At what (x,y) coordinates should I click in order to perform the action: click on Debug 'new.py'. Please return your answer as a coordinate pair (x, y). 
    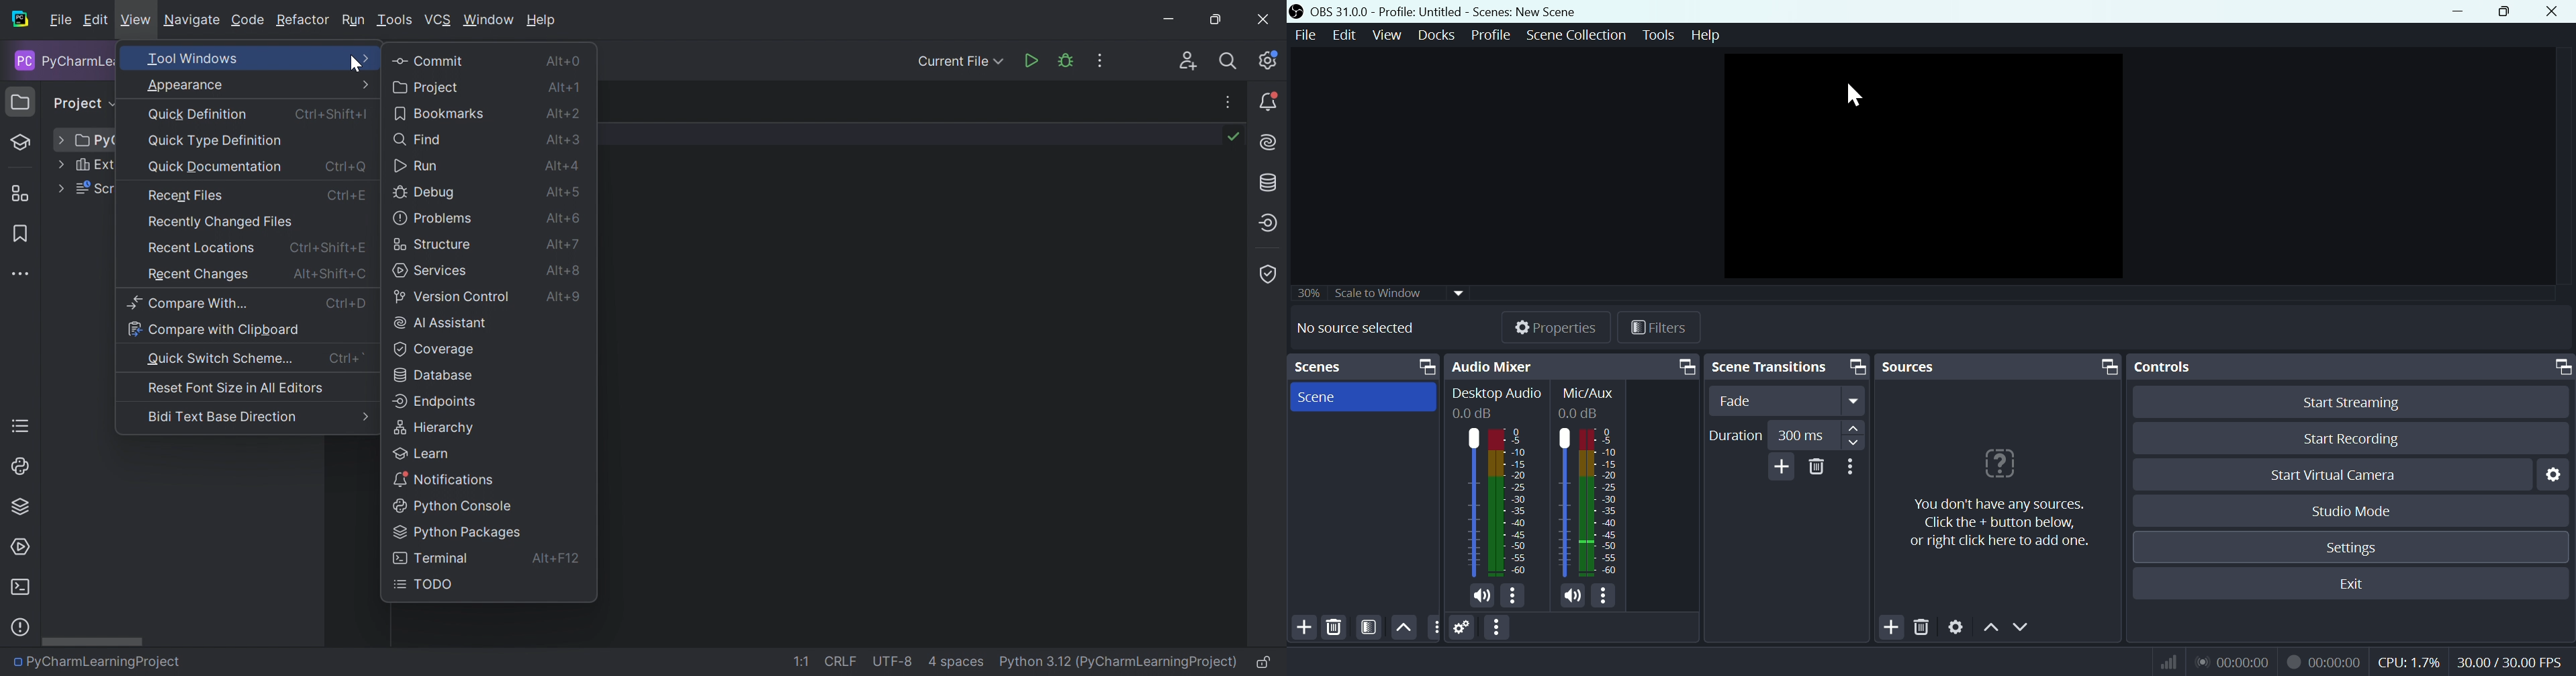
    Looking at the image, I should click on (1064, 61).